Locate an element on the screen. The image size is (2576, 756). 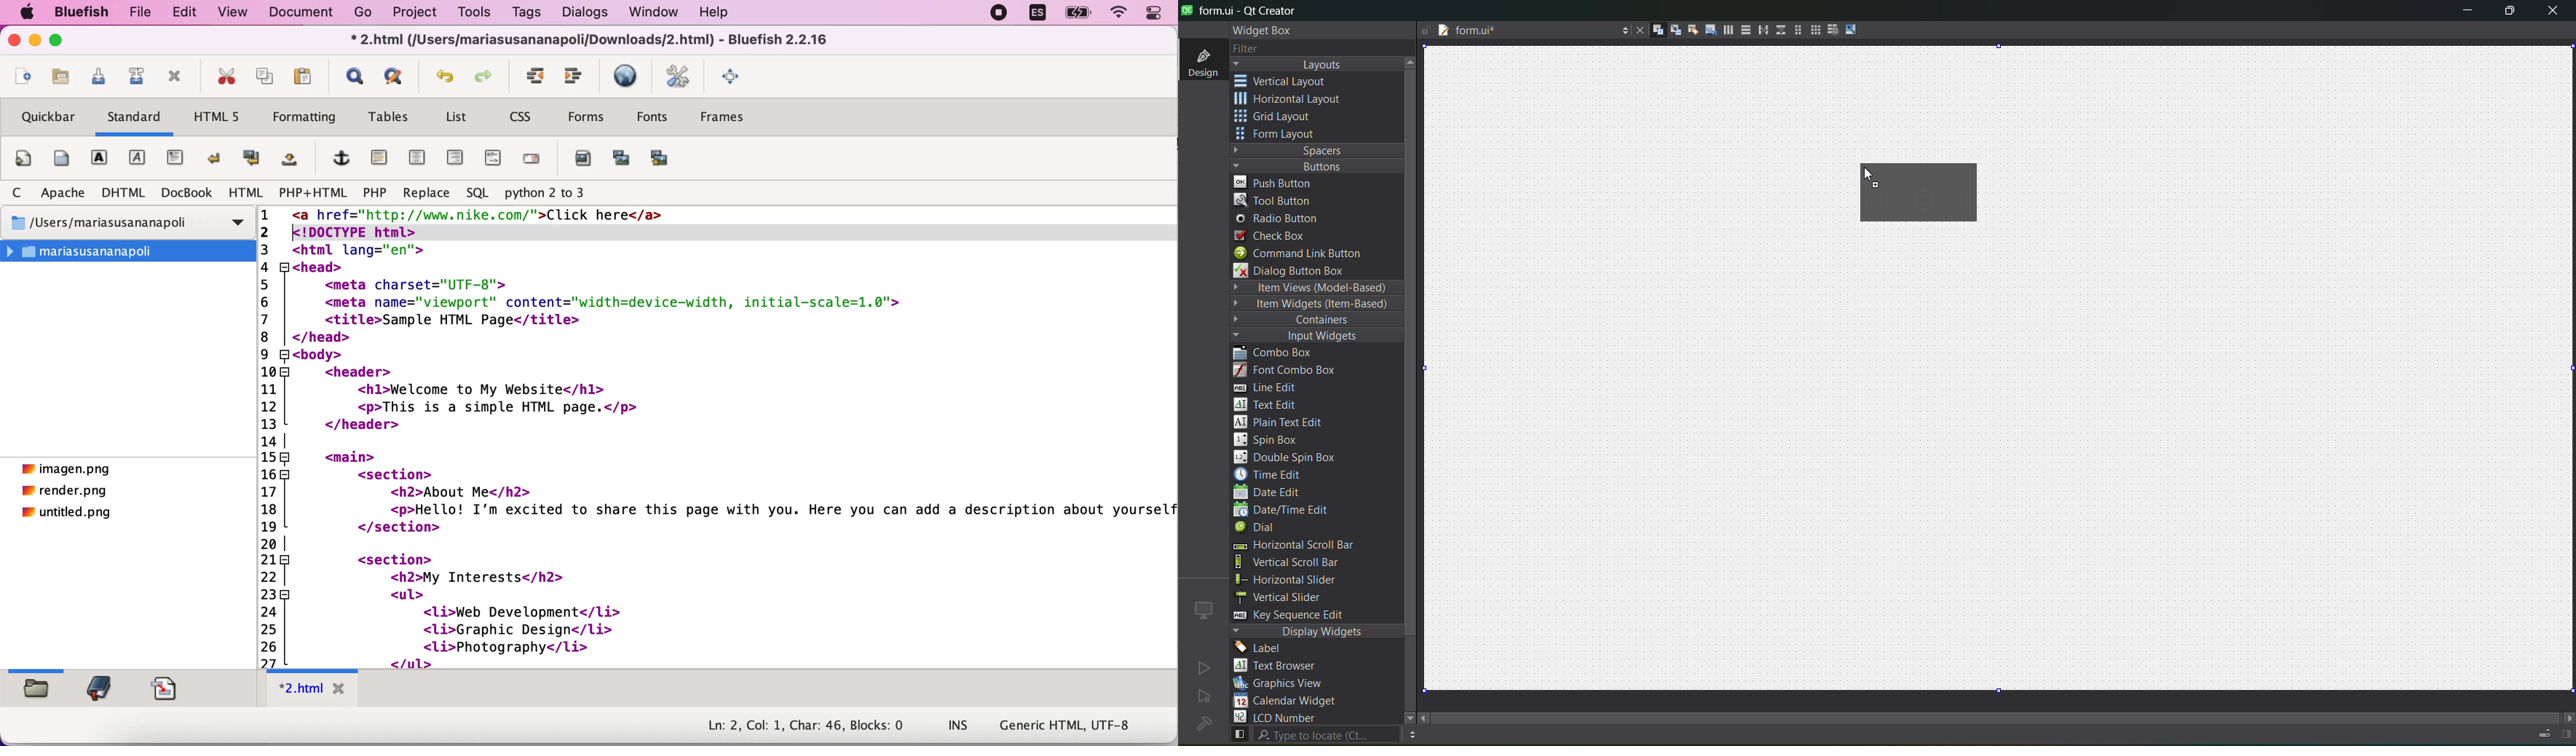
edit signals is located at coordinates (1670, 29).